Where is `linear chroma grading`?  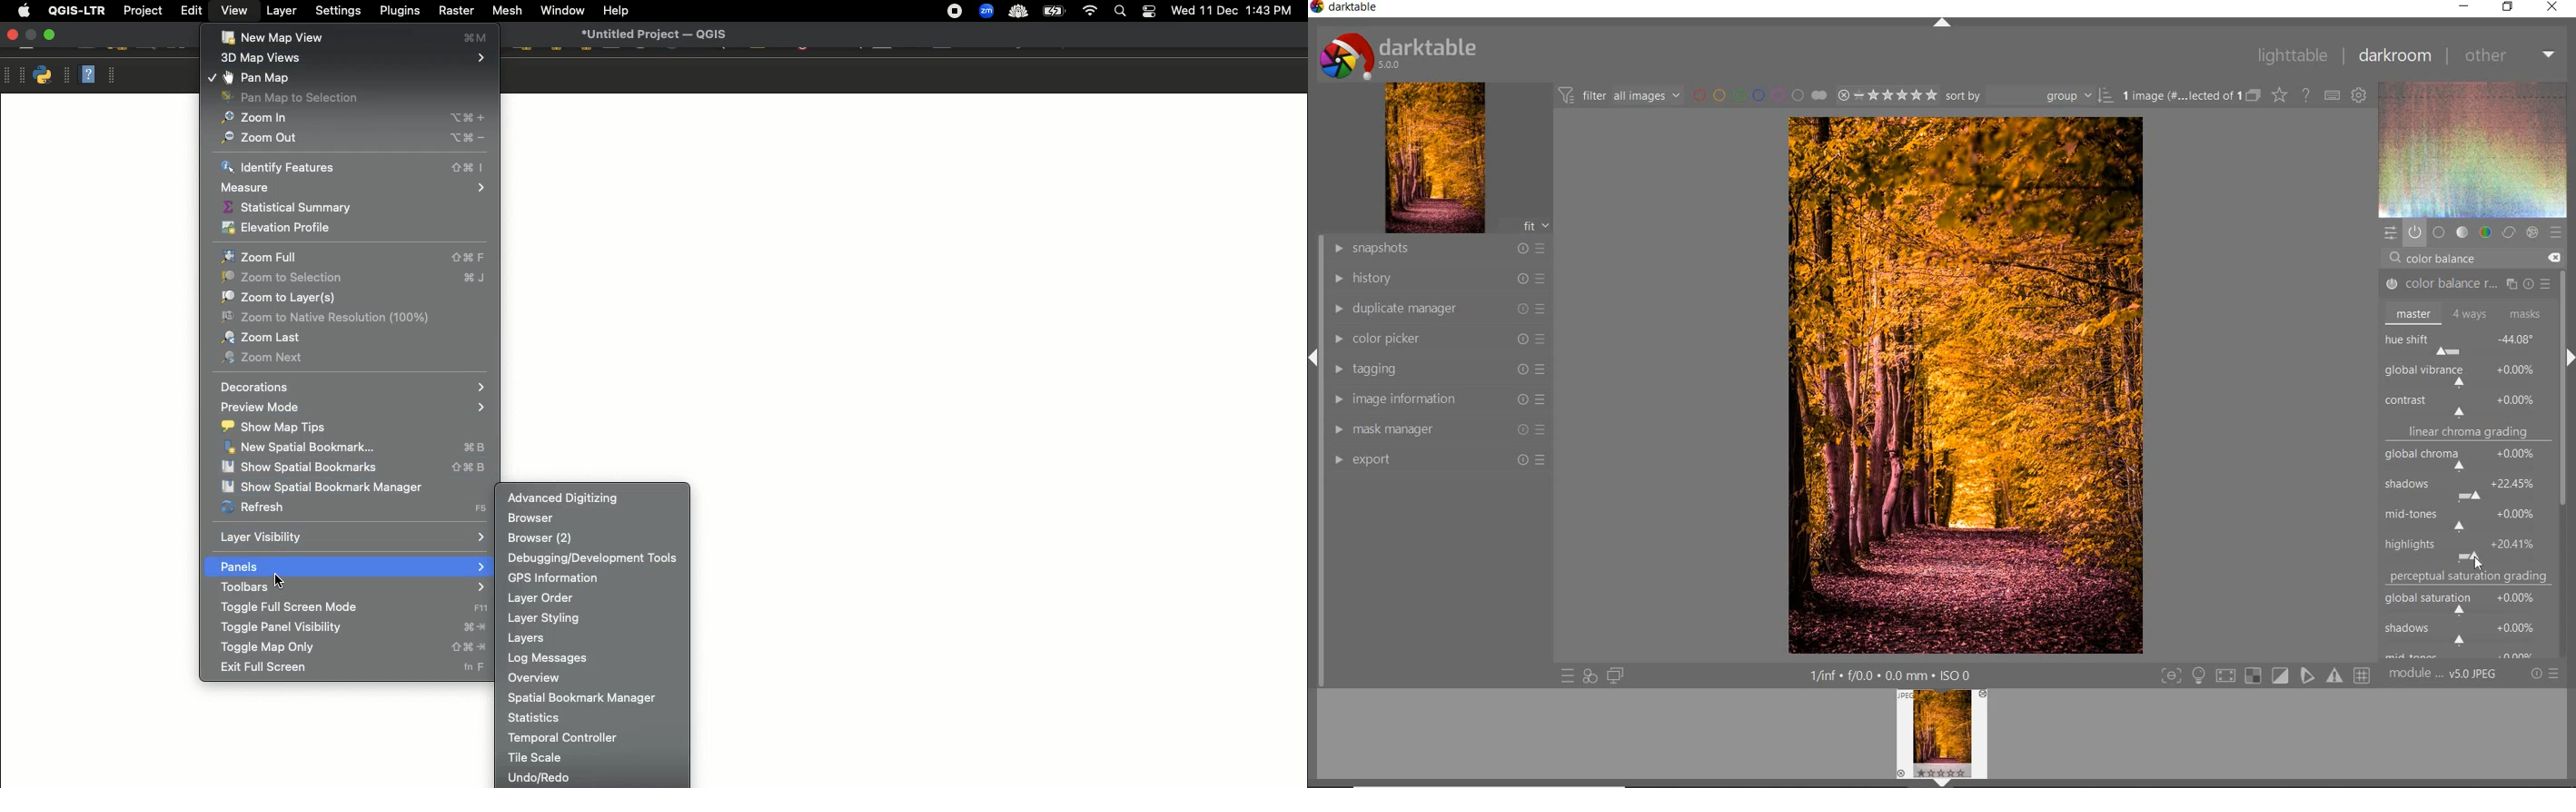 linear chroma grading is located at coordinates (2468, 435).